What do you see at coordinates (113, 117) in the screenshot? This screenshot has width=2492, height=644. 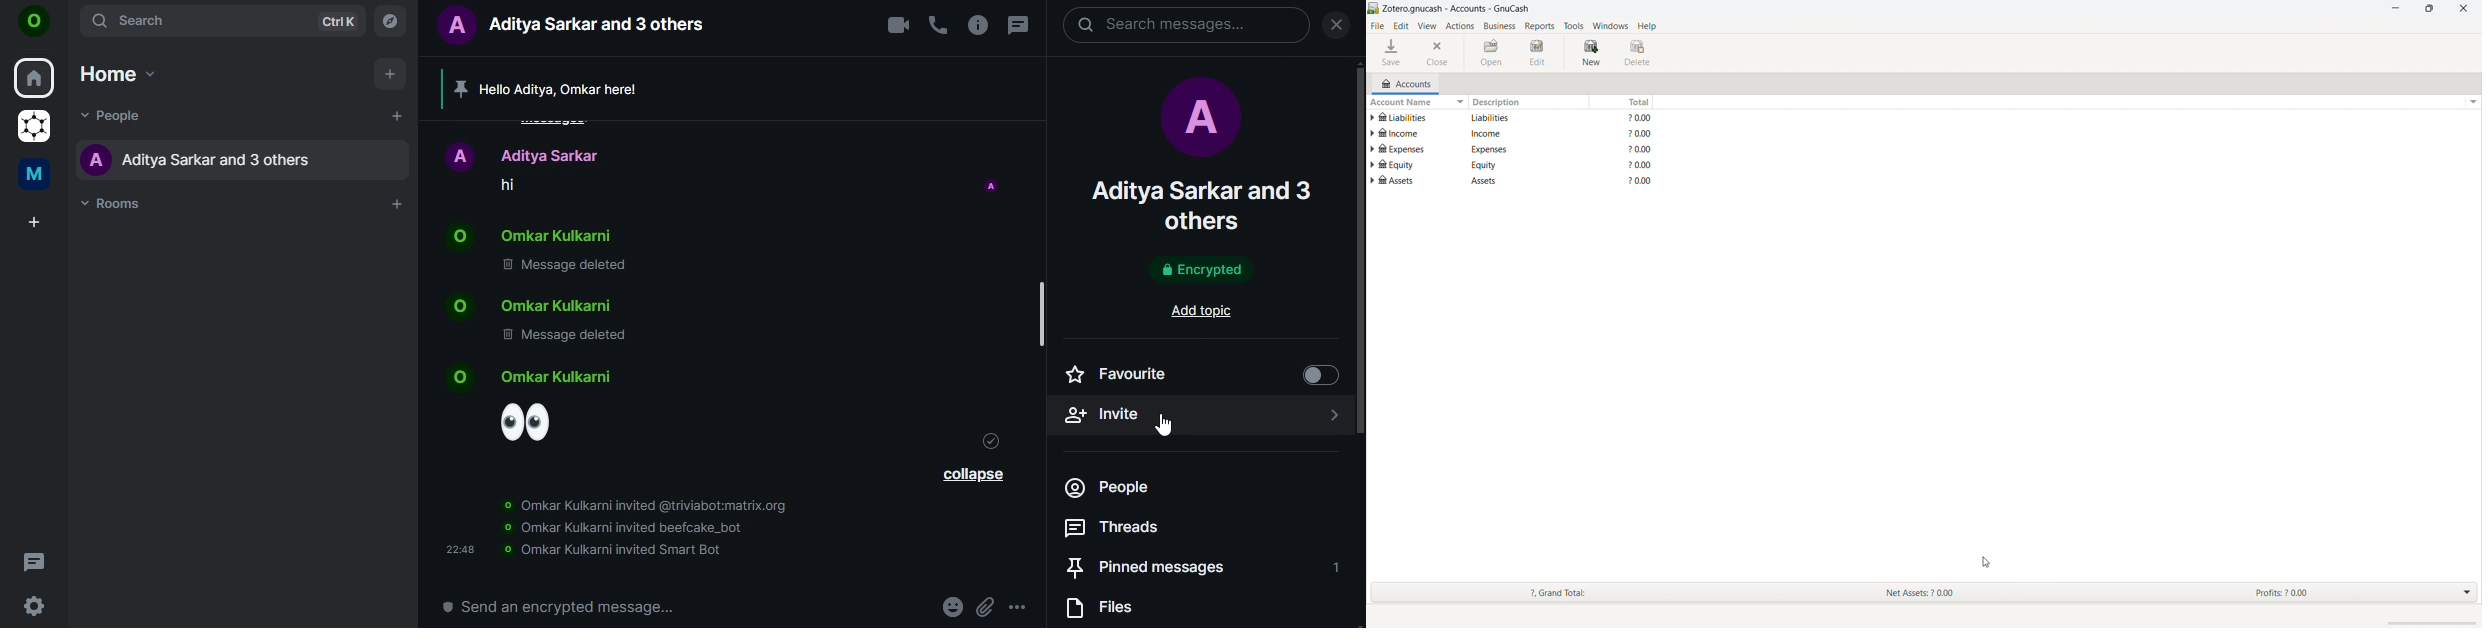 I see `people` at bounding box center [113, 117].